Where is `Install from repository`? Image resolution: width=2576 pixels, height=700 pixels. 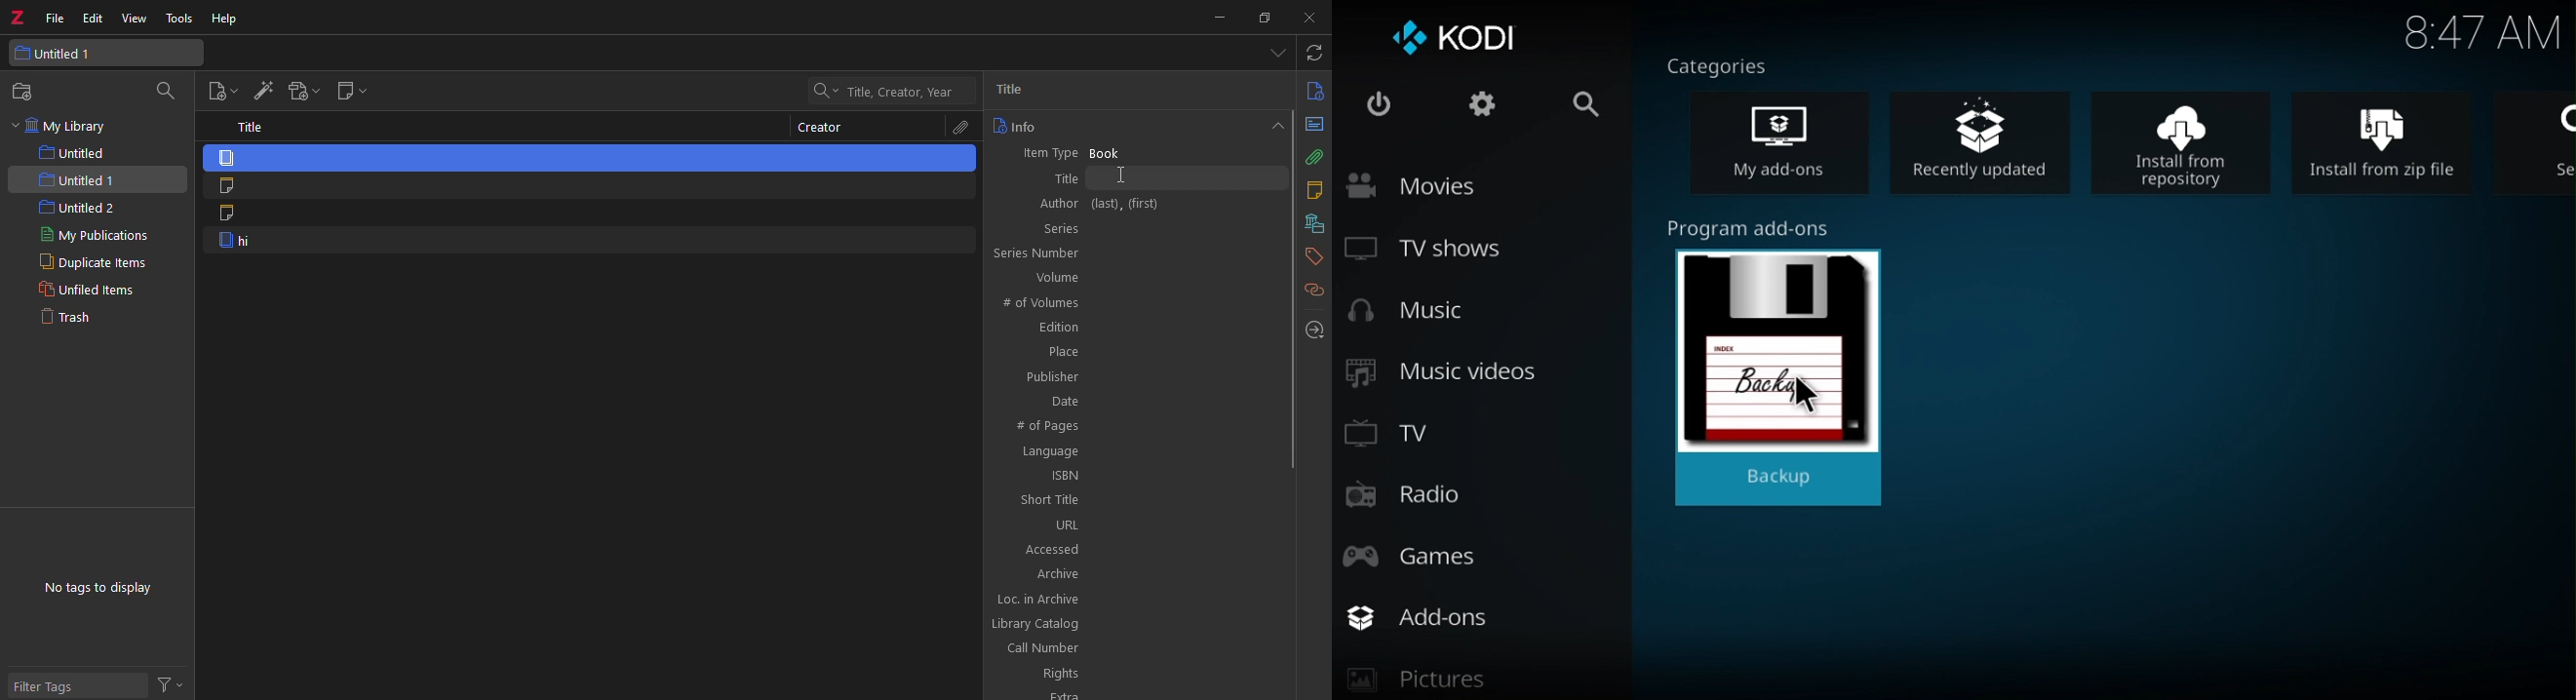
Install from repository is located at coordinates (2193, 140).